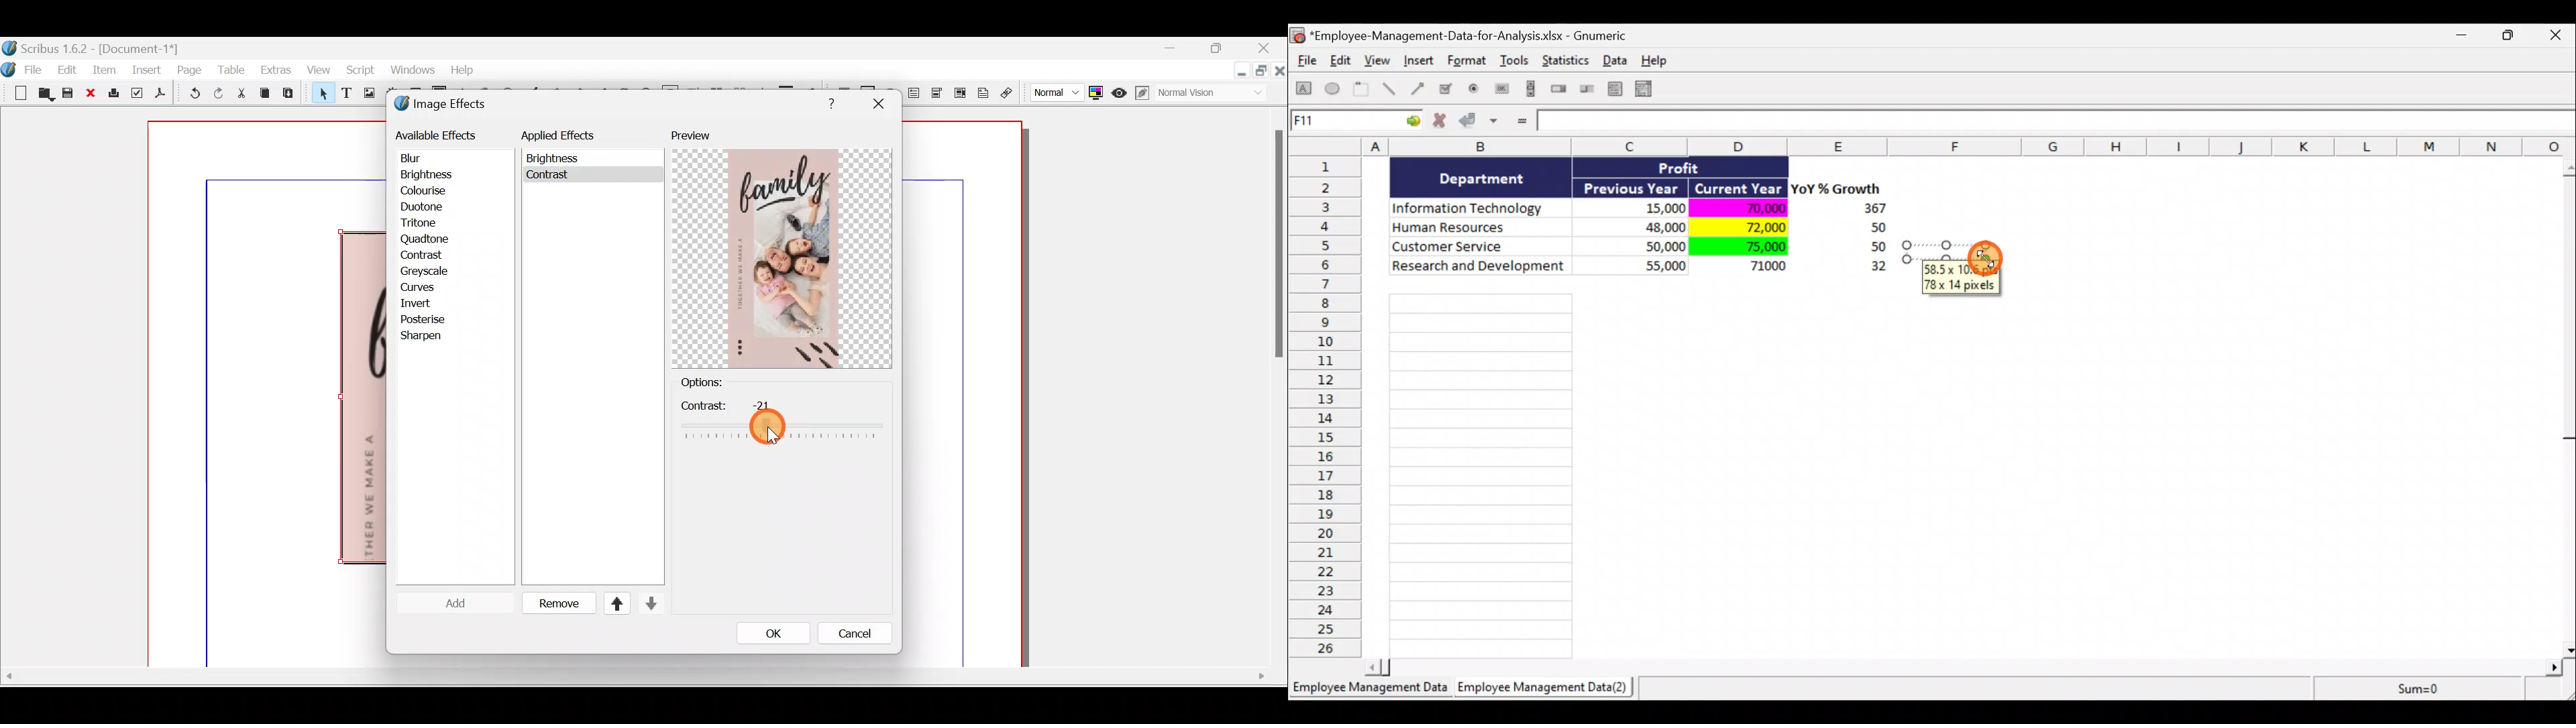  I want to click on File, so click(1304, 63).